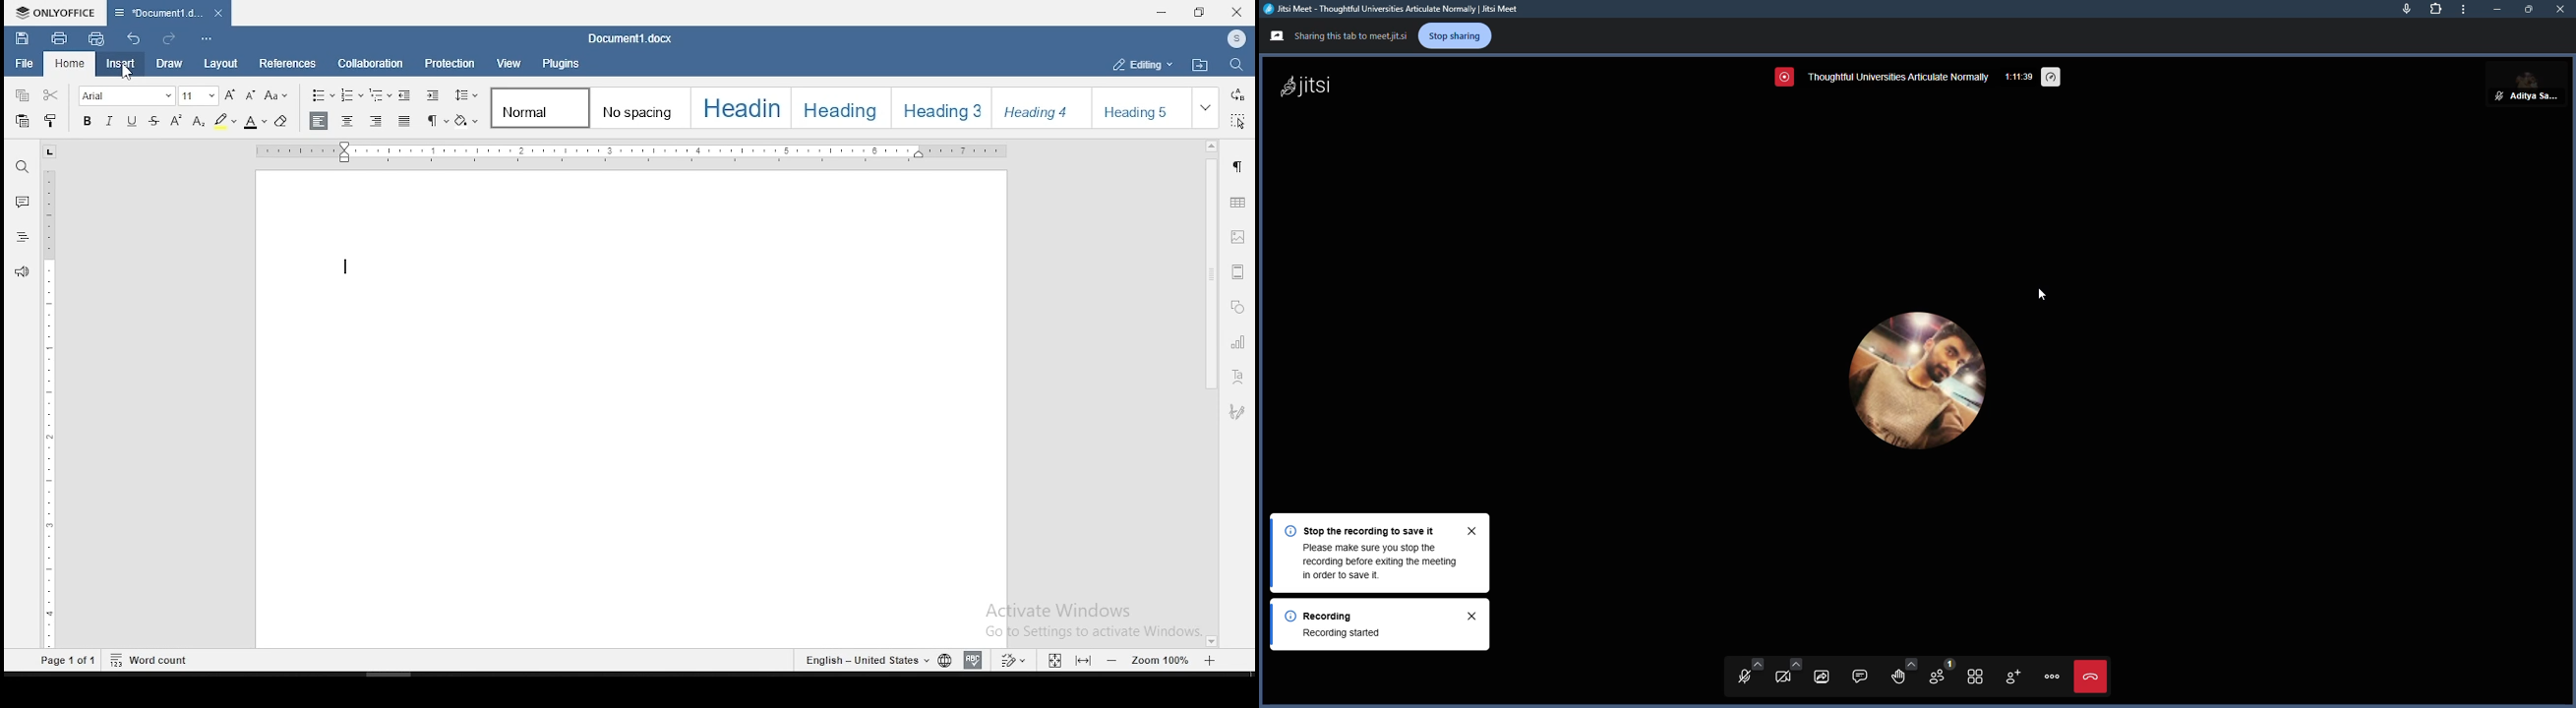 This screenshot has width=2576, height=728. What do you see at coordinates (2012, 676) in the screenshot?
I see `invite people` at bounding box center [2012, 676].